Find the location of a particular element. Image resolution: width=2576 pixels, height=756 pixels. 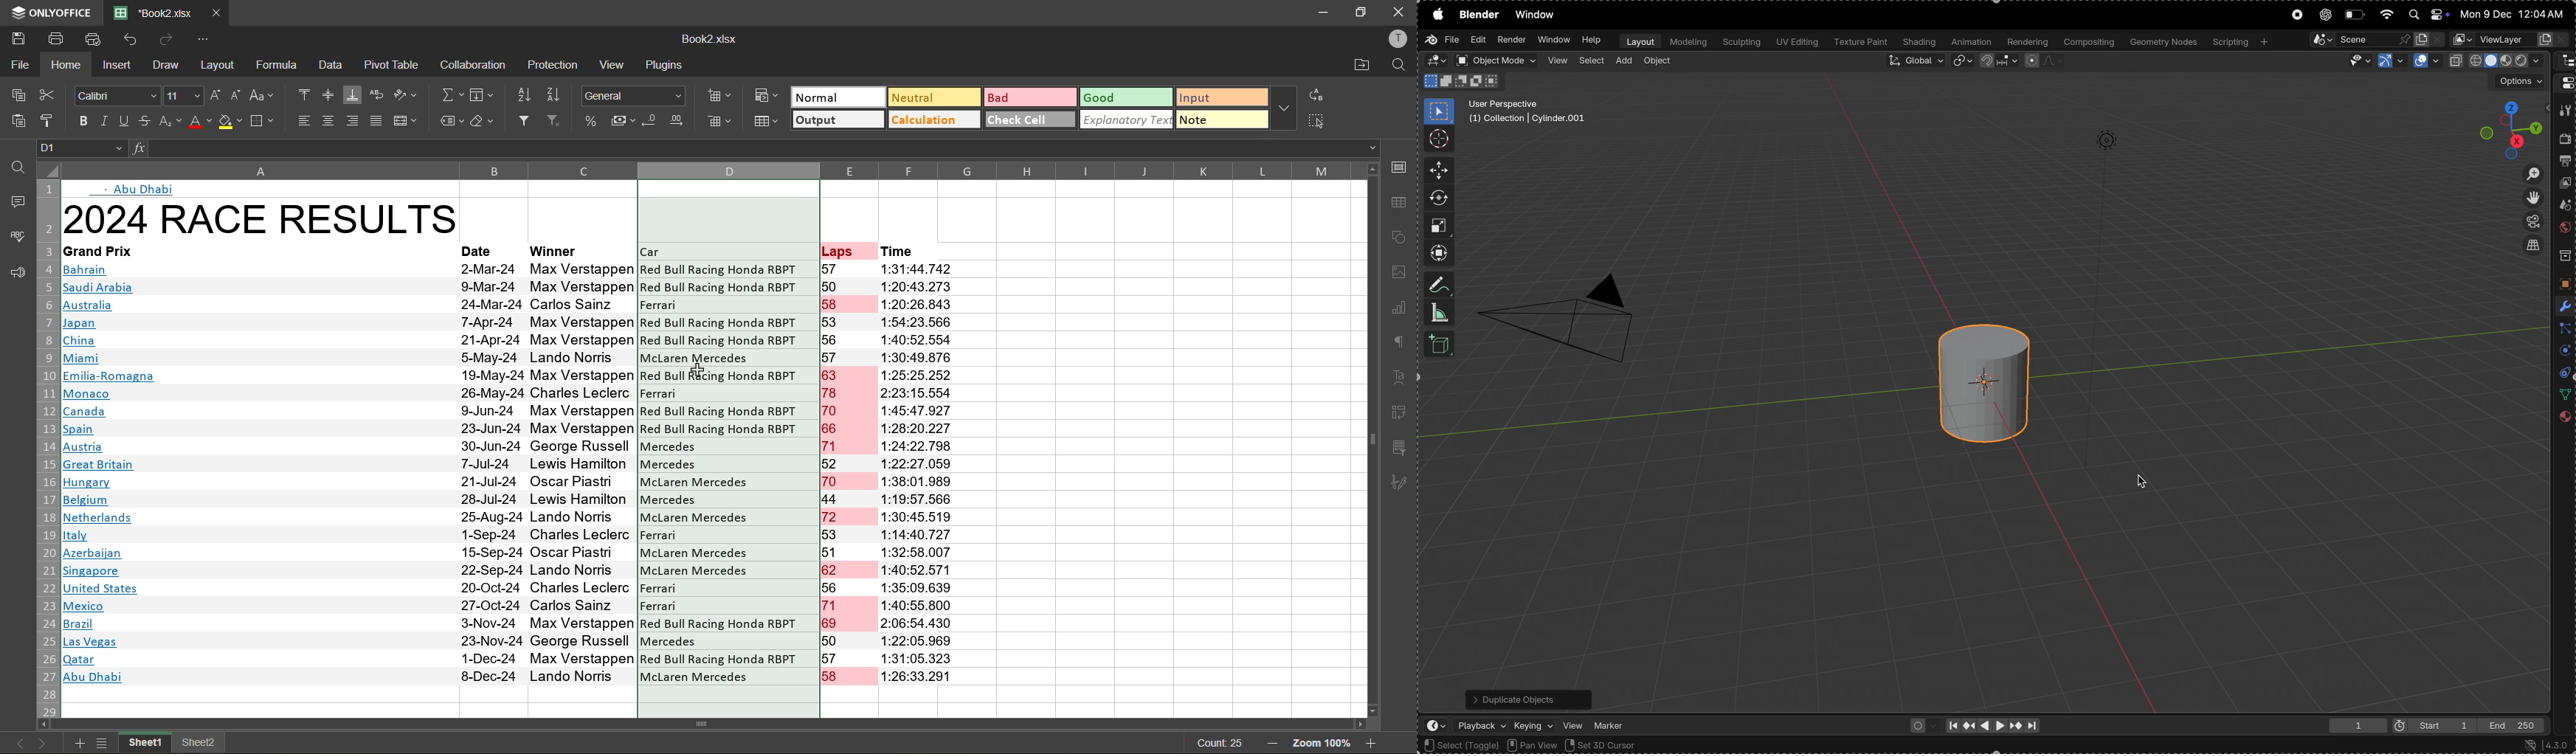

merge and center is located at coordinates (409, 122).